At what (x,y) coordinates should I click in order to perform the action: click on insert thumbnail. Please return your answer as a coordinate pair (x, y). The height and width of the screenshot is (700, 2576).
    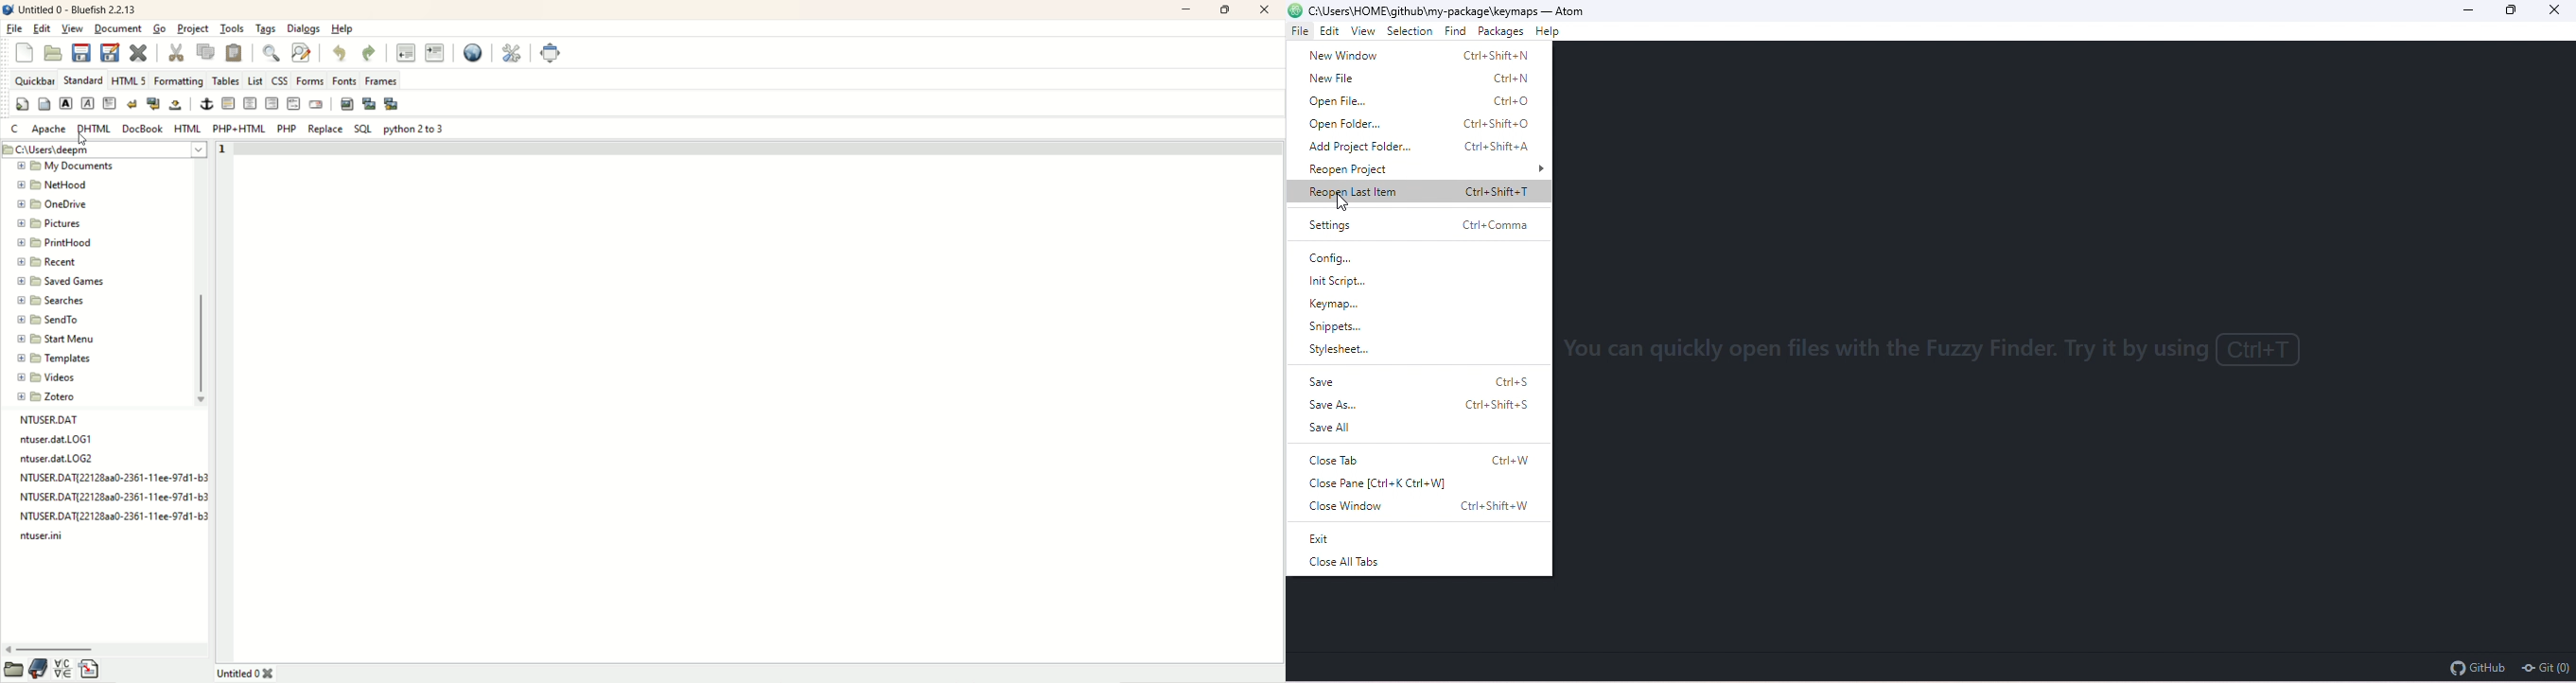
    Looking at the image, I should click on (369, 104).